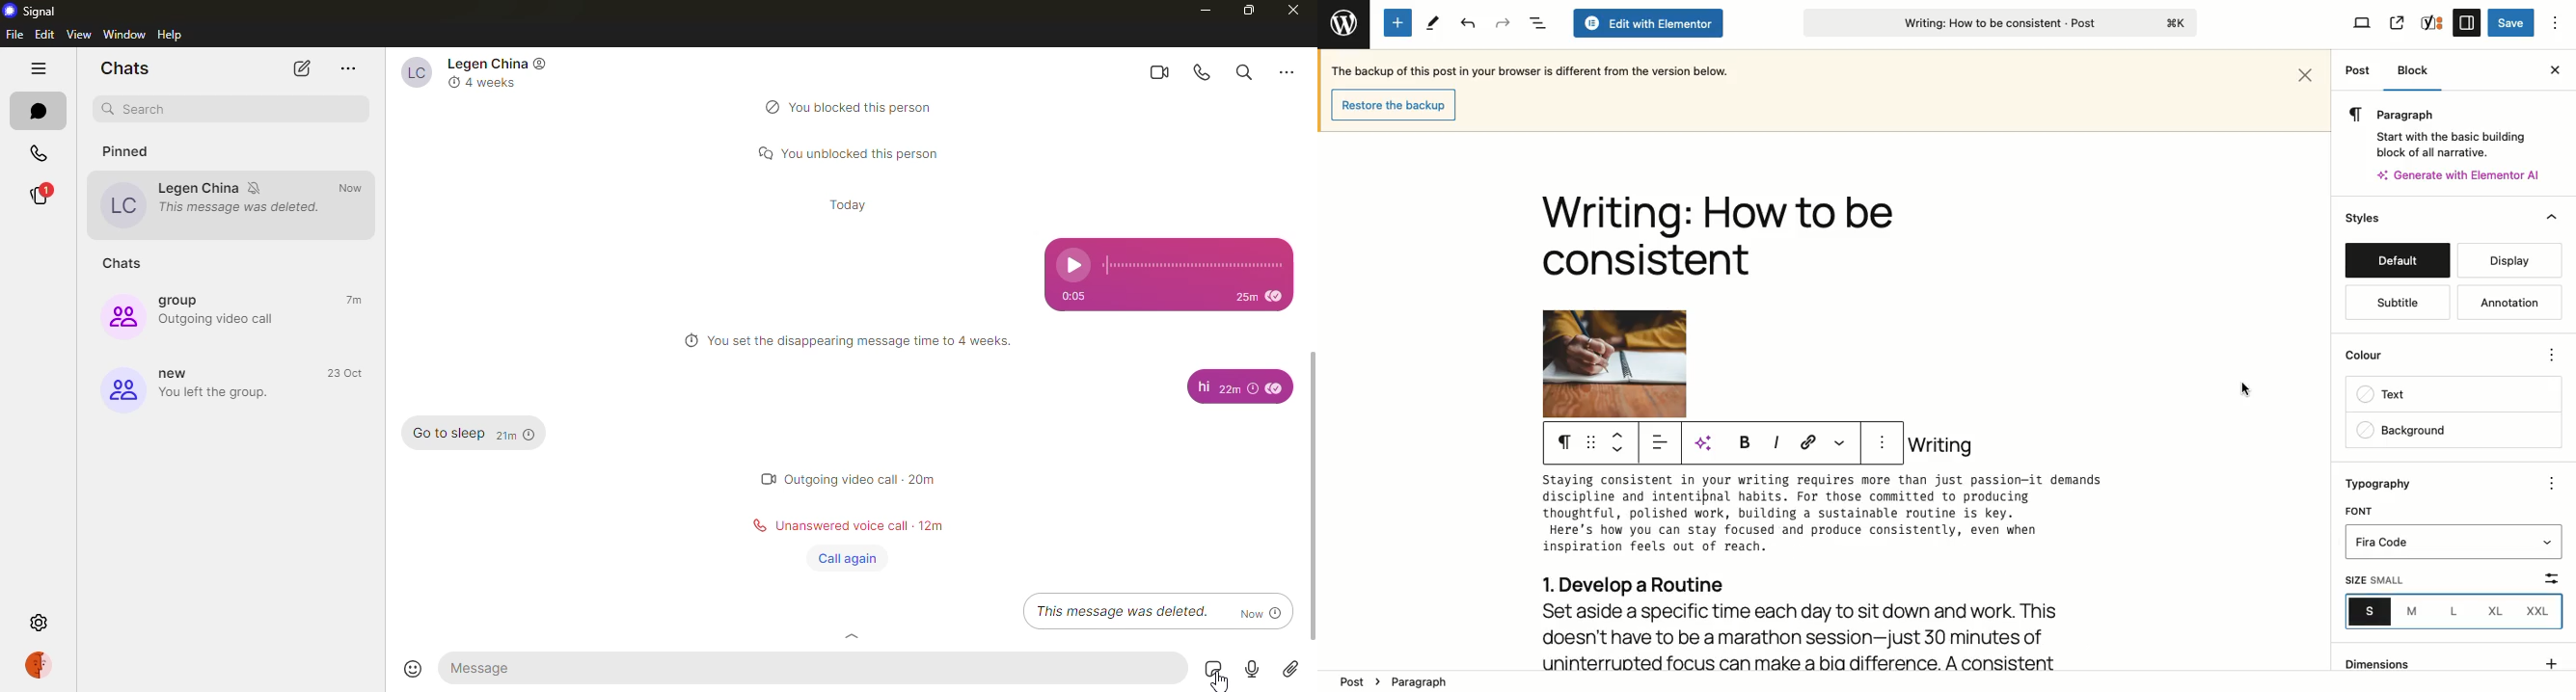  What do you see at coordinates (2547, 219) in the screenshot?
I see `Close` at bounding box center [2547, 219].